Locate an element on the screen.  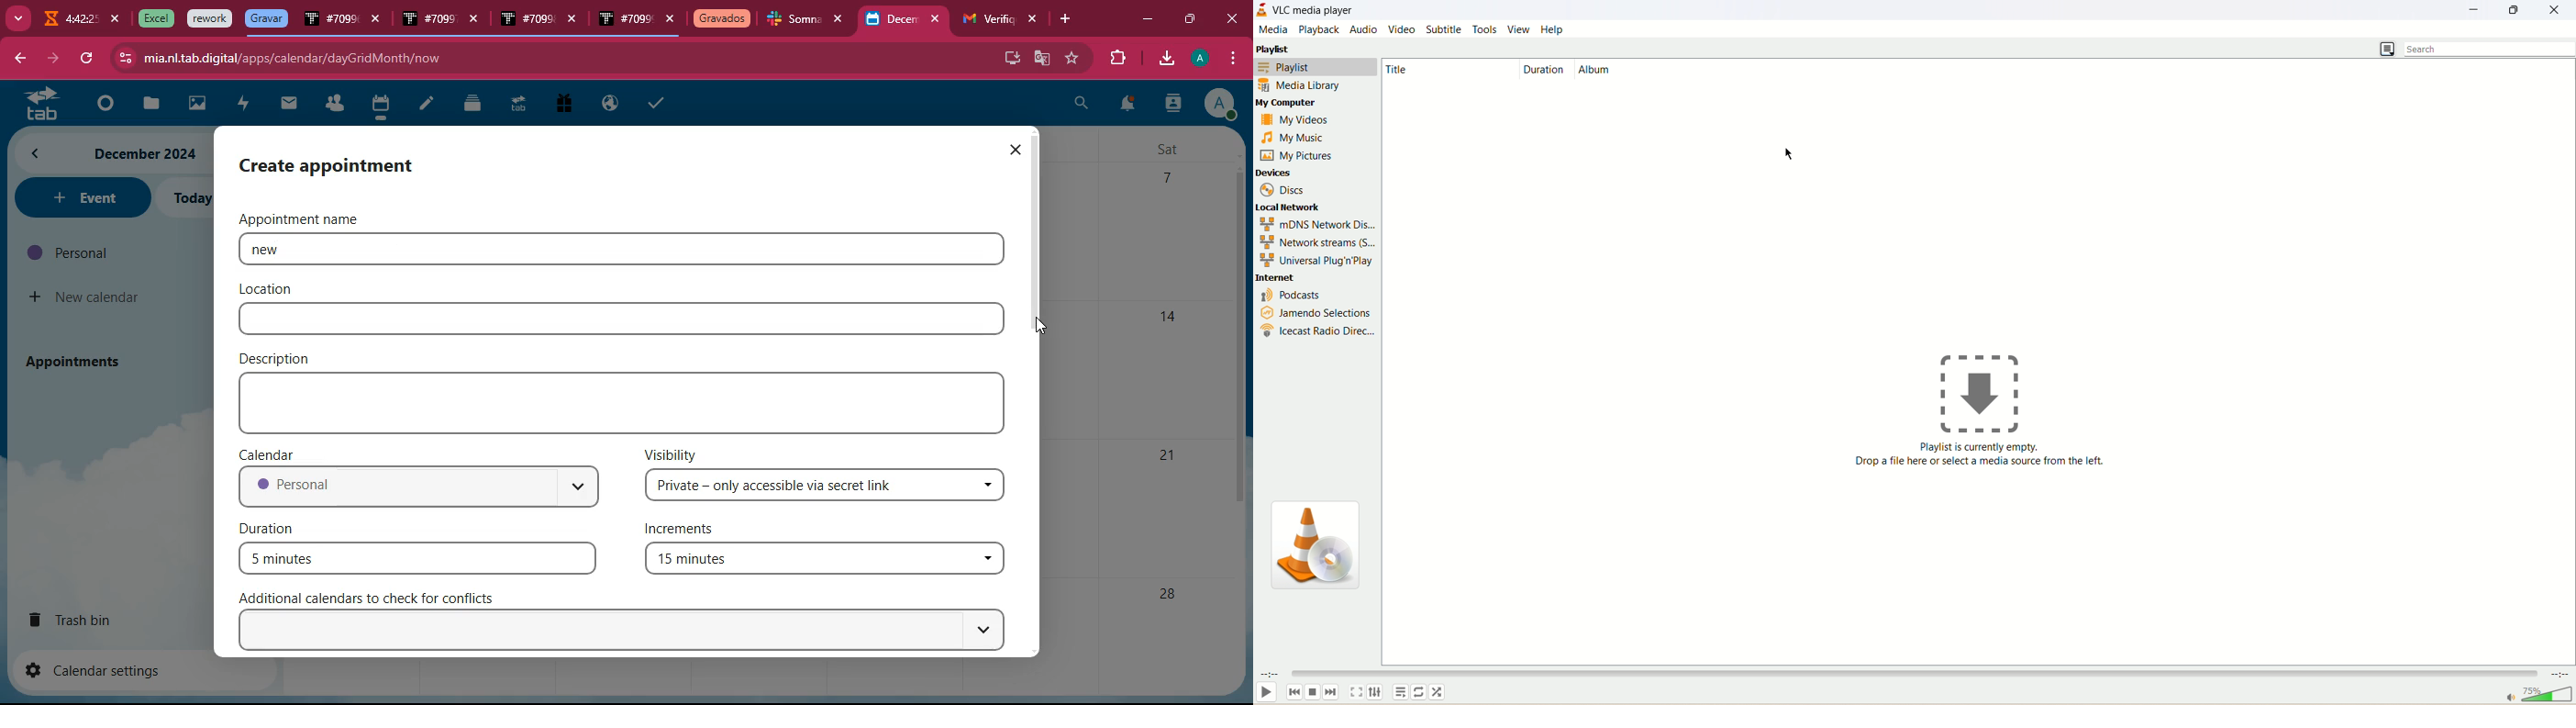
today is located at coordinates (190, 198).